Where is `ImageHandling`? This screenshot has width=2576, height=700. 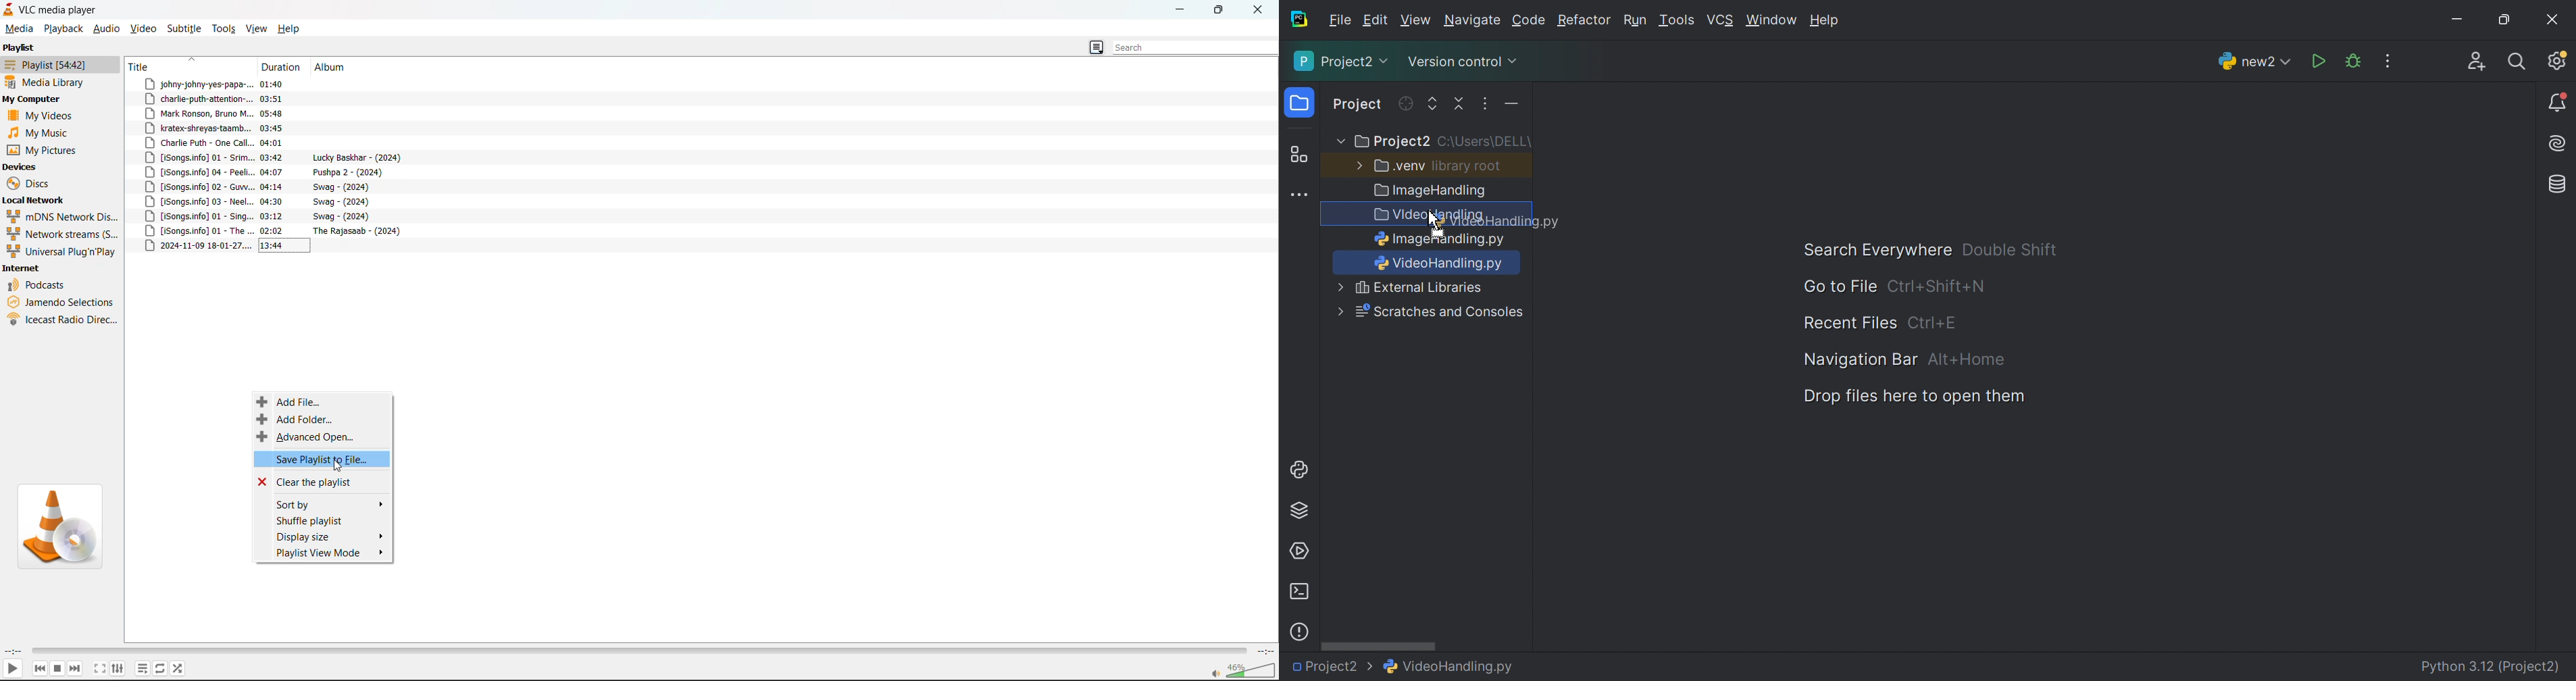 ImageHandling is located at coordinates (1440, 239).